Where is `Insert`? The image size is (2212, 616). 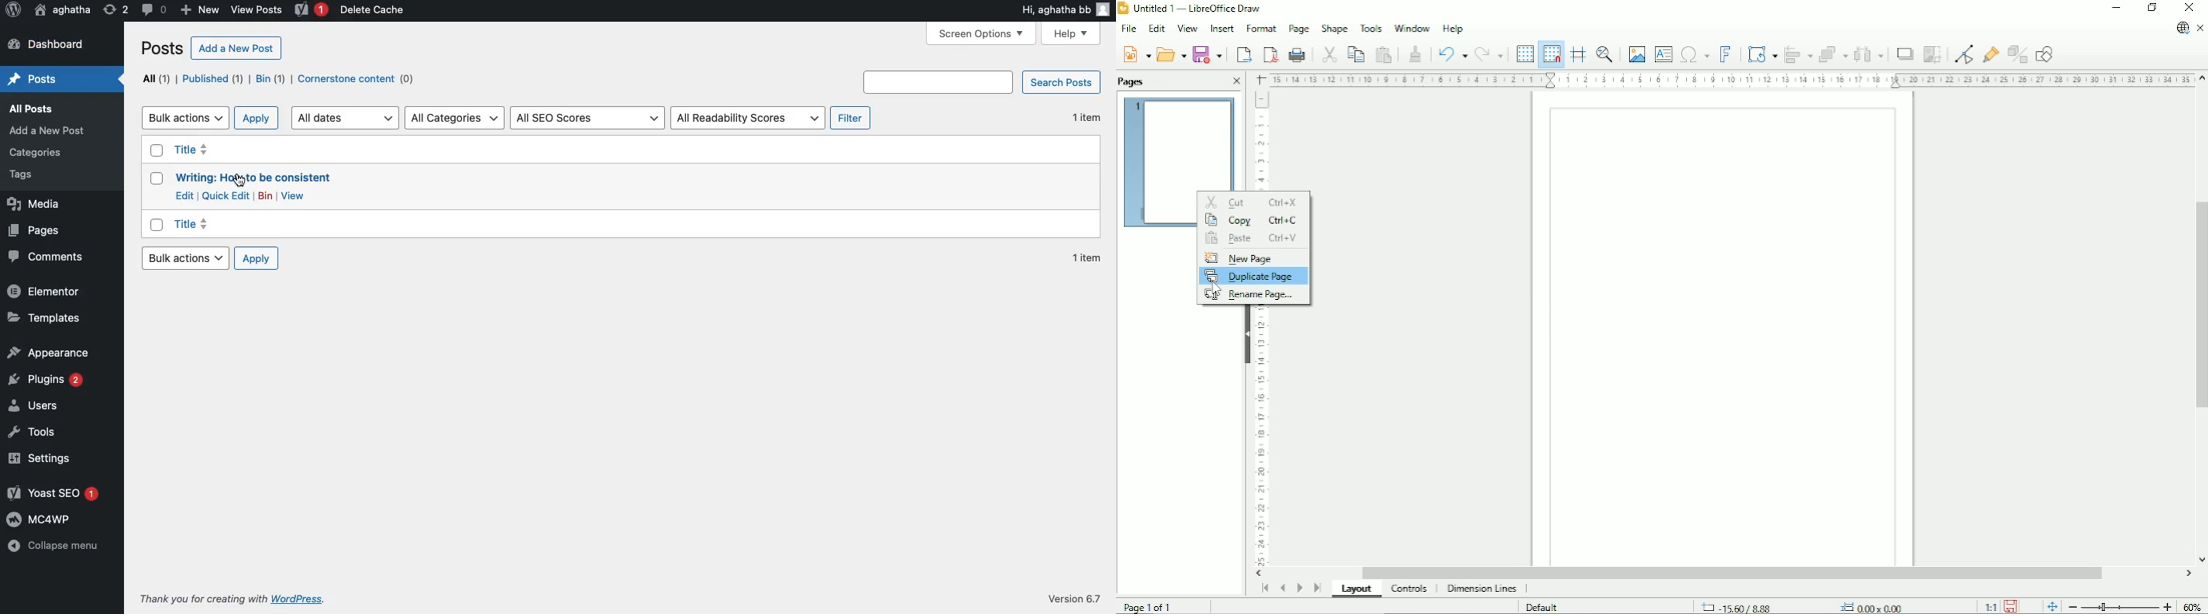 Insert is located at coordinates (1220, 29).